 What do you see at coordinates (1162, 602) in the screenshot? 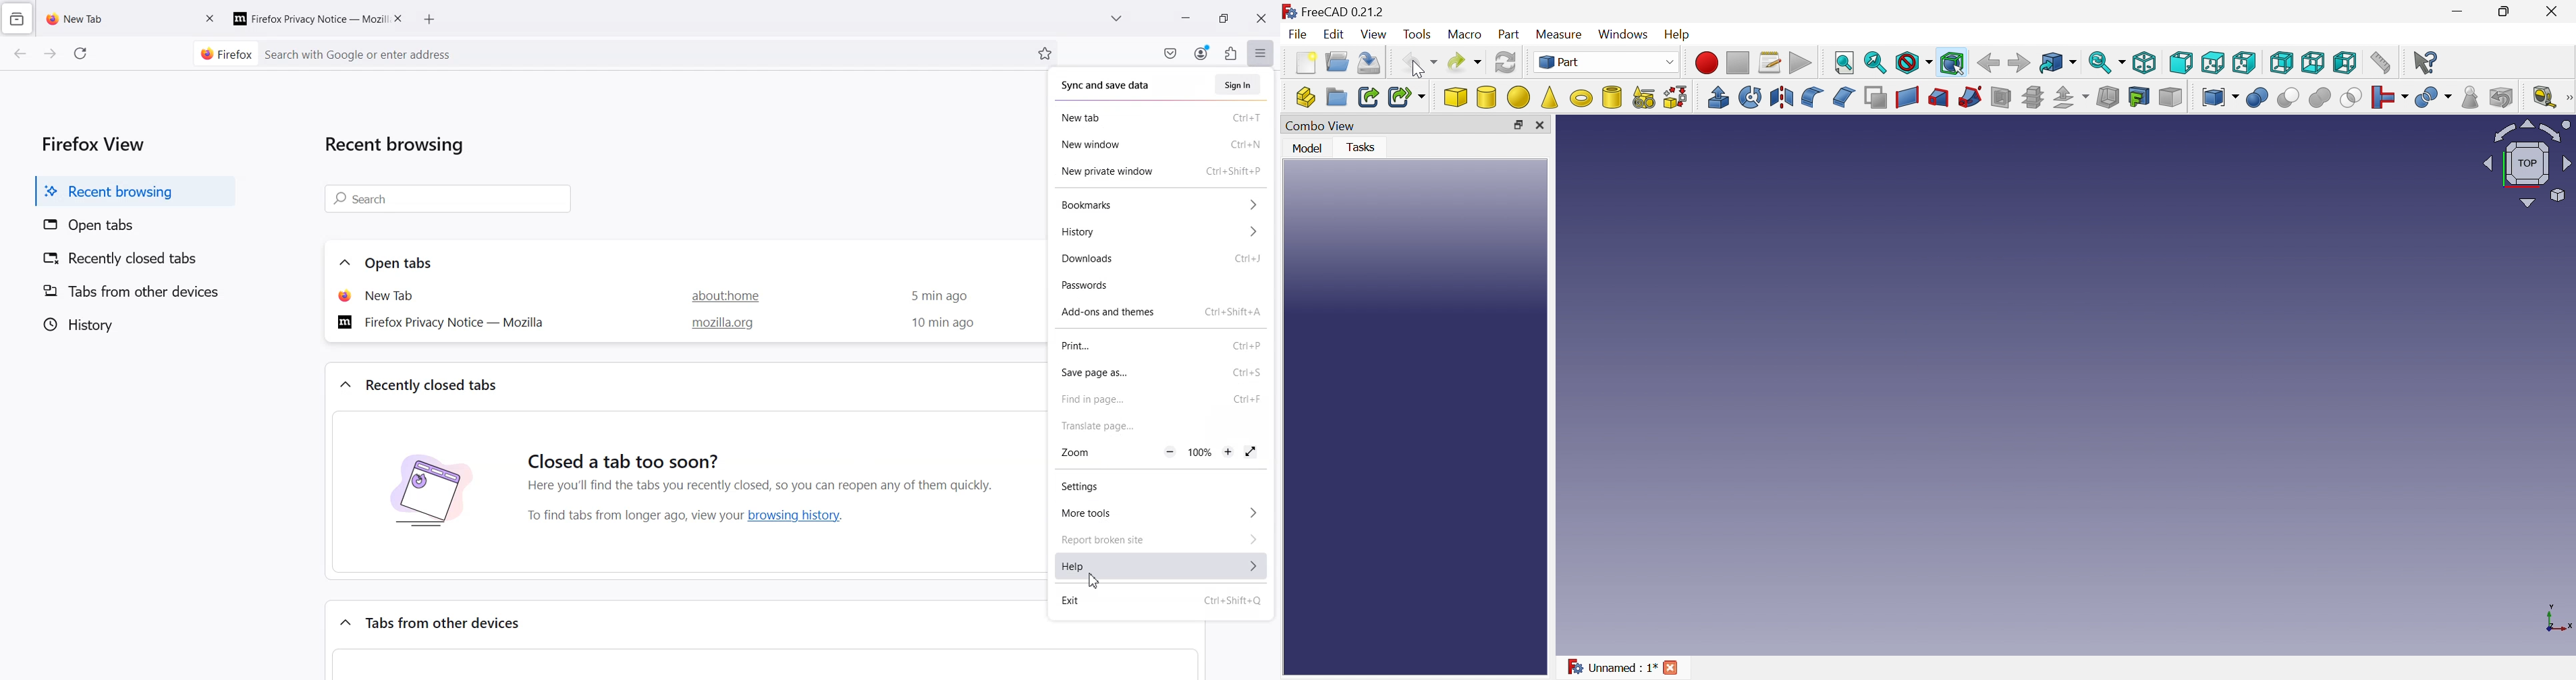
I see `Exit` at bounding box center [1162, 602].